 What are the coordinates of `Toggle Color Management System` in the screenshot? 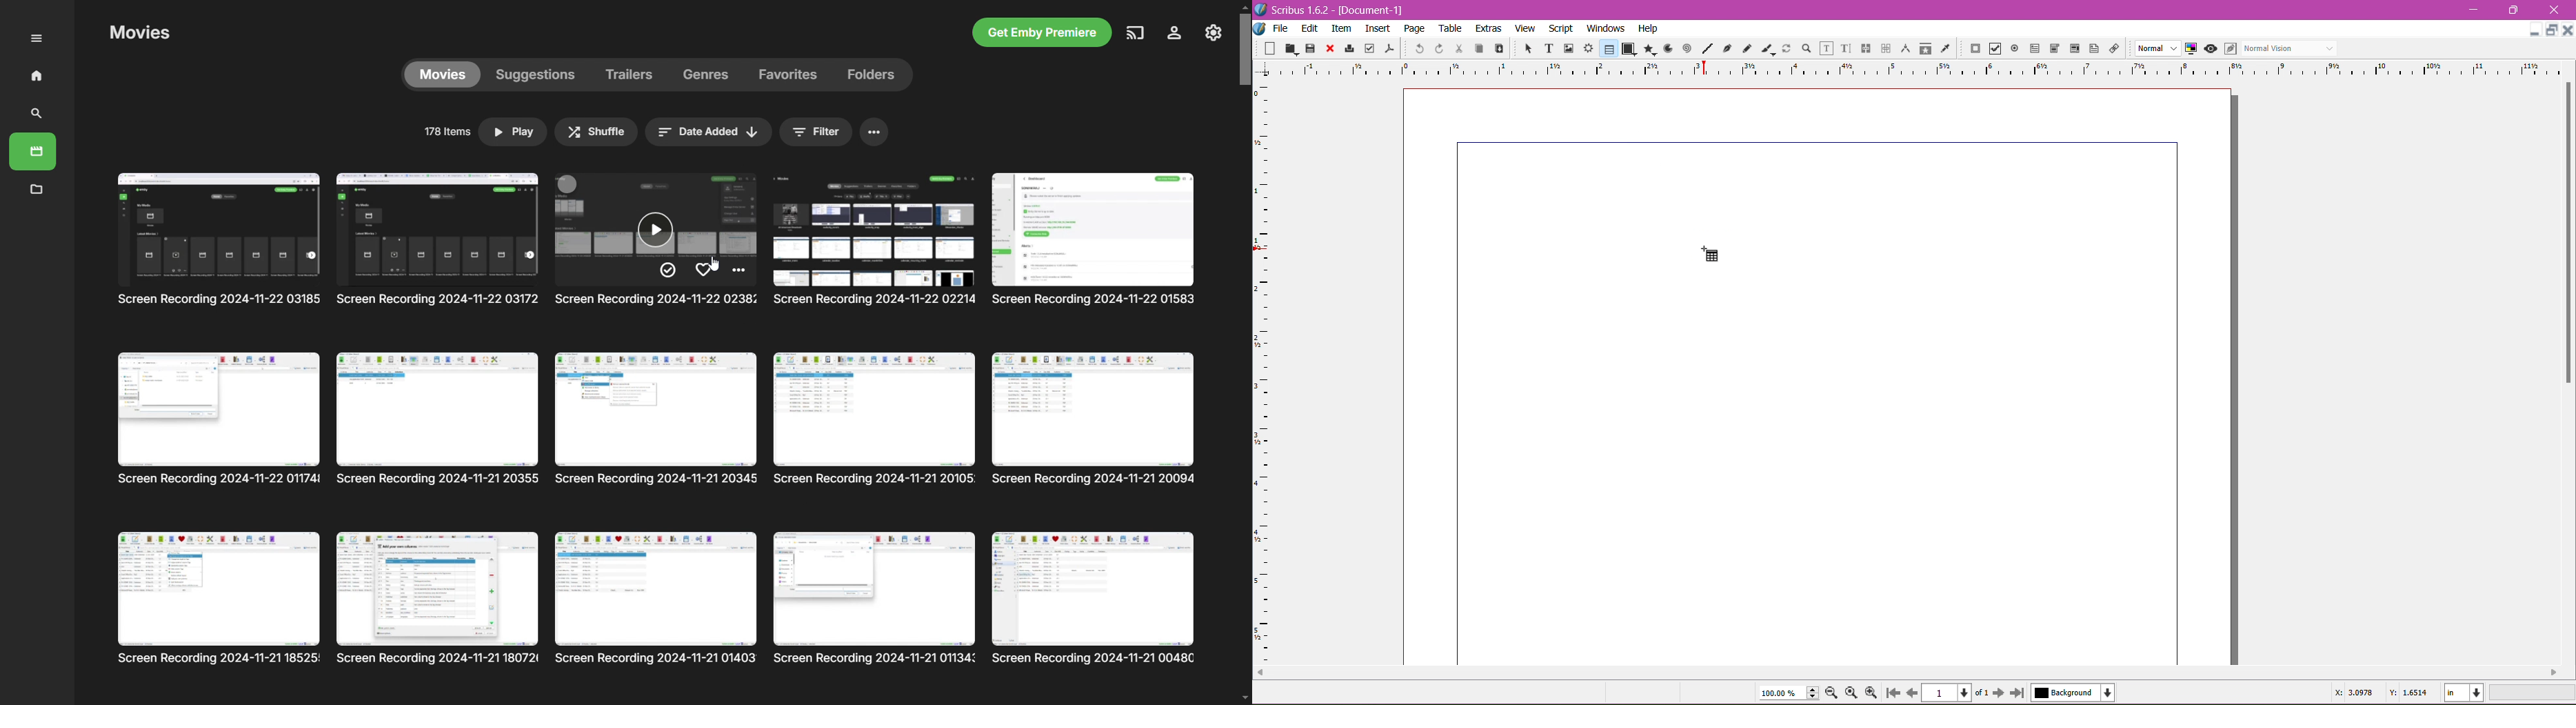 It's located at (2189, 48).